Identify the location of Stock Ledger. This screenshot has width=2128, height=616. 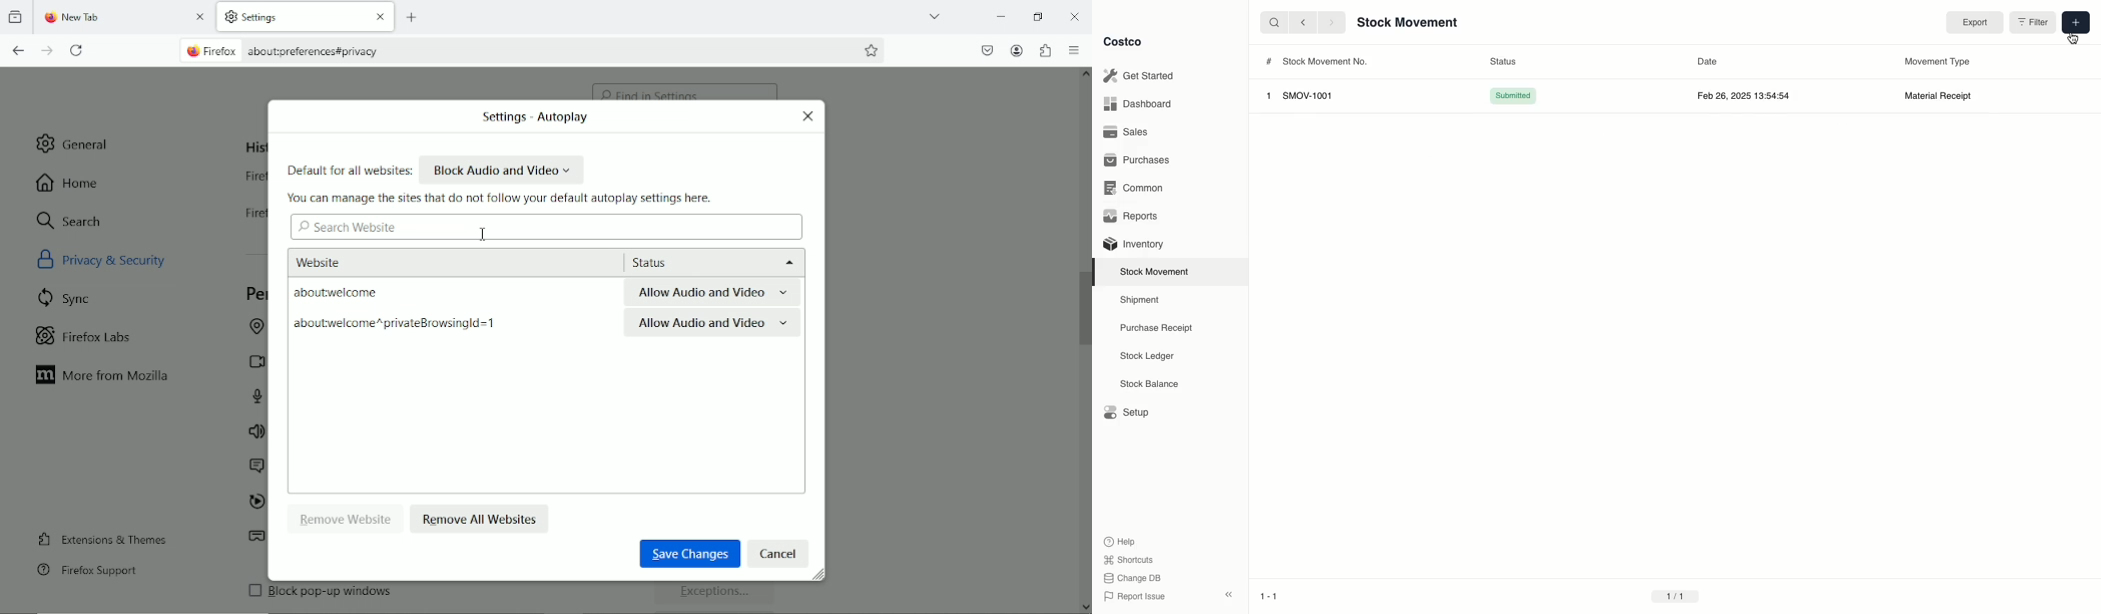
(1147, 357).